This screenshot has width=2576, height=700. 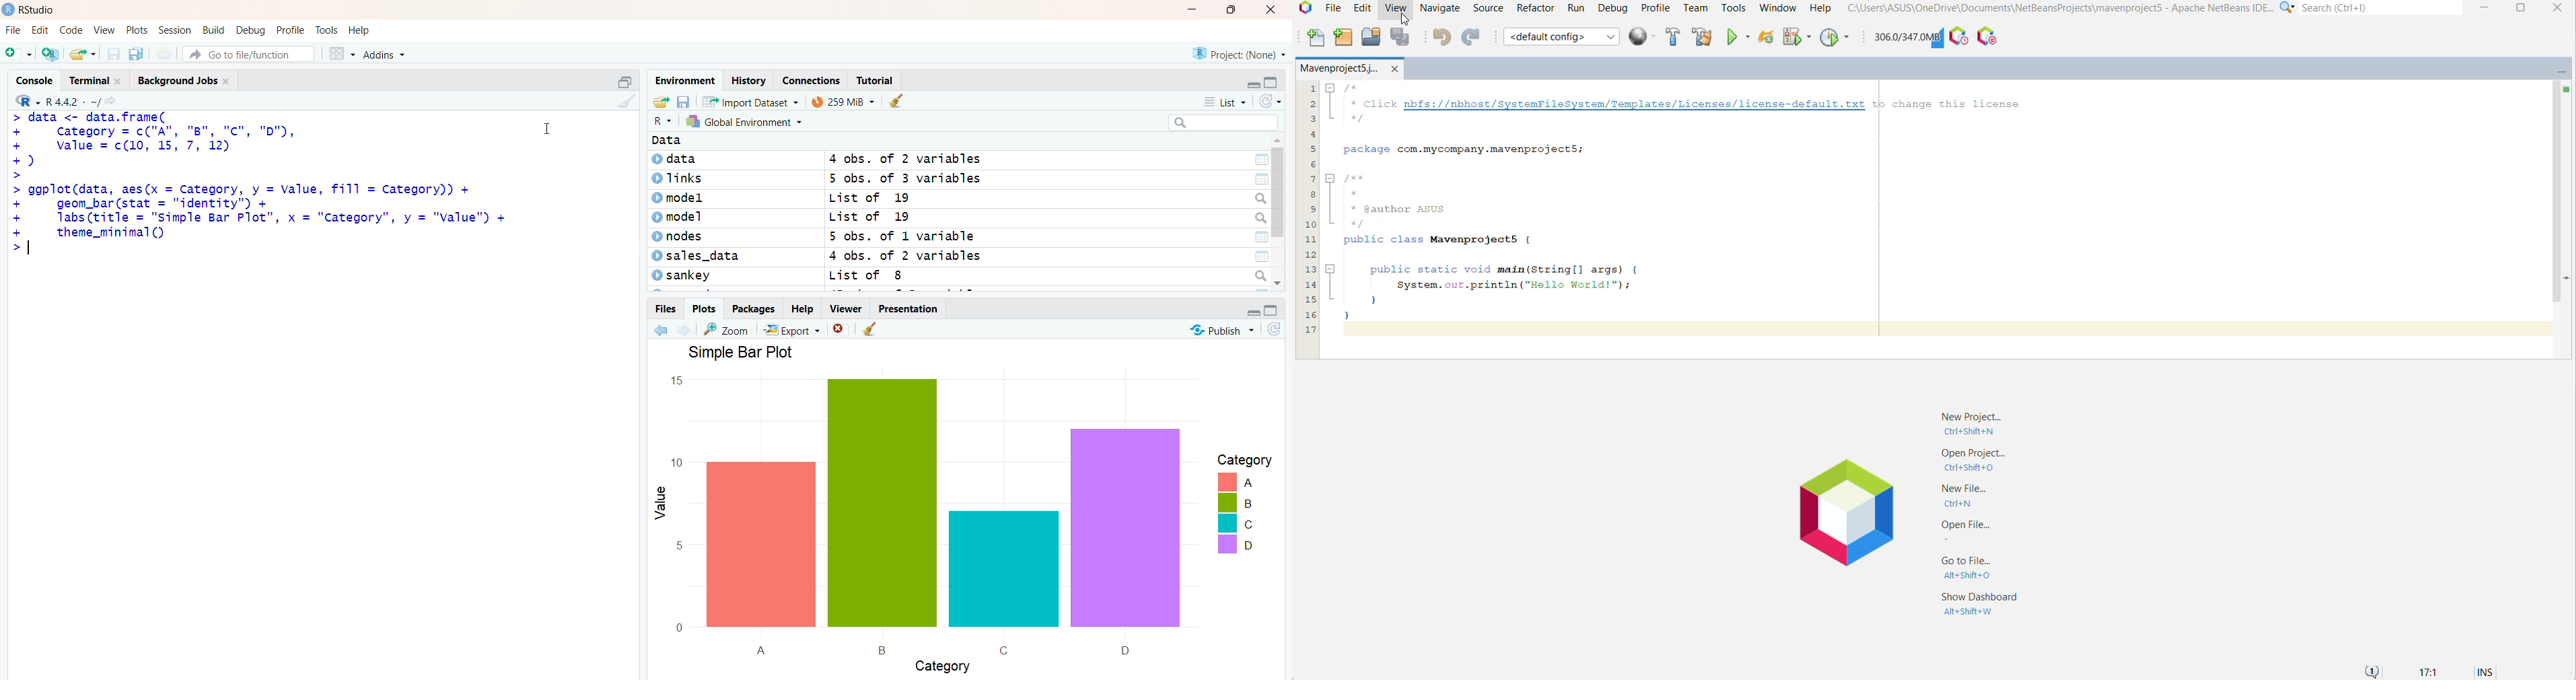 I want to click on open an existing file, so click(x=82, y=53).